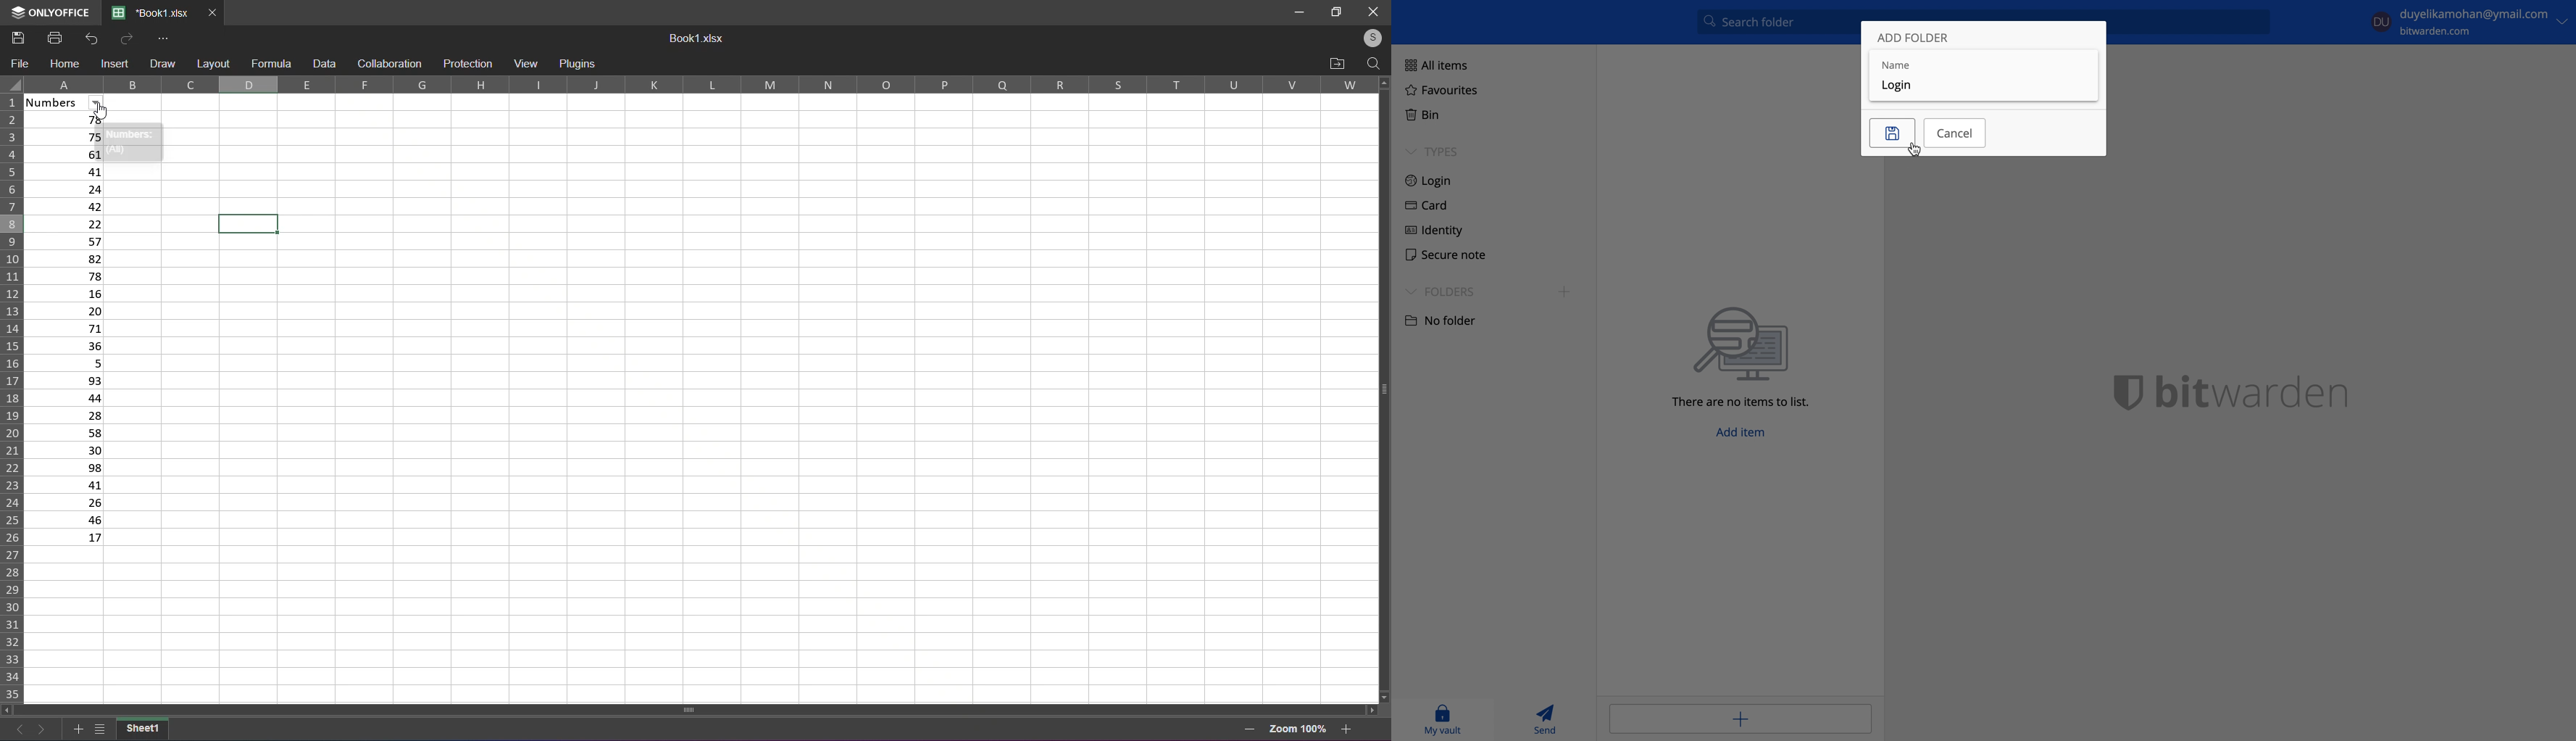 Image resolution: width=2576 pixels, height=756 pixels. Describe the element at coordinates (64, 153) in the screenshot. I see `61` at that location.